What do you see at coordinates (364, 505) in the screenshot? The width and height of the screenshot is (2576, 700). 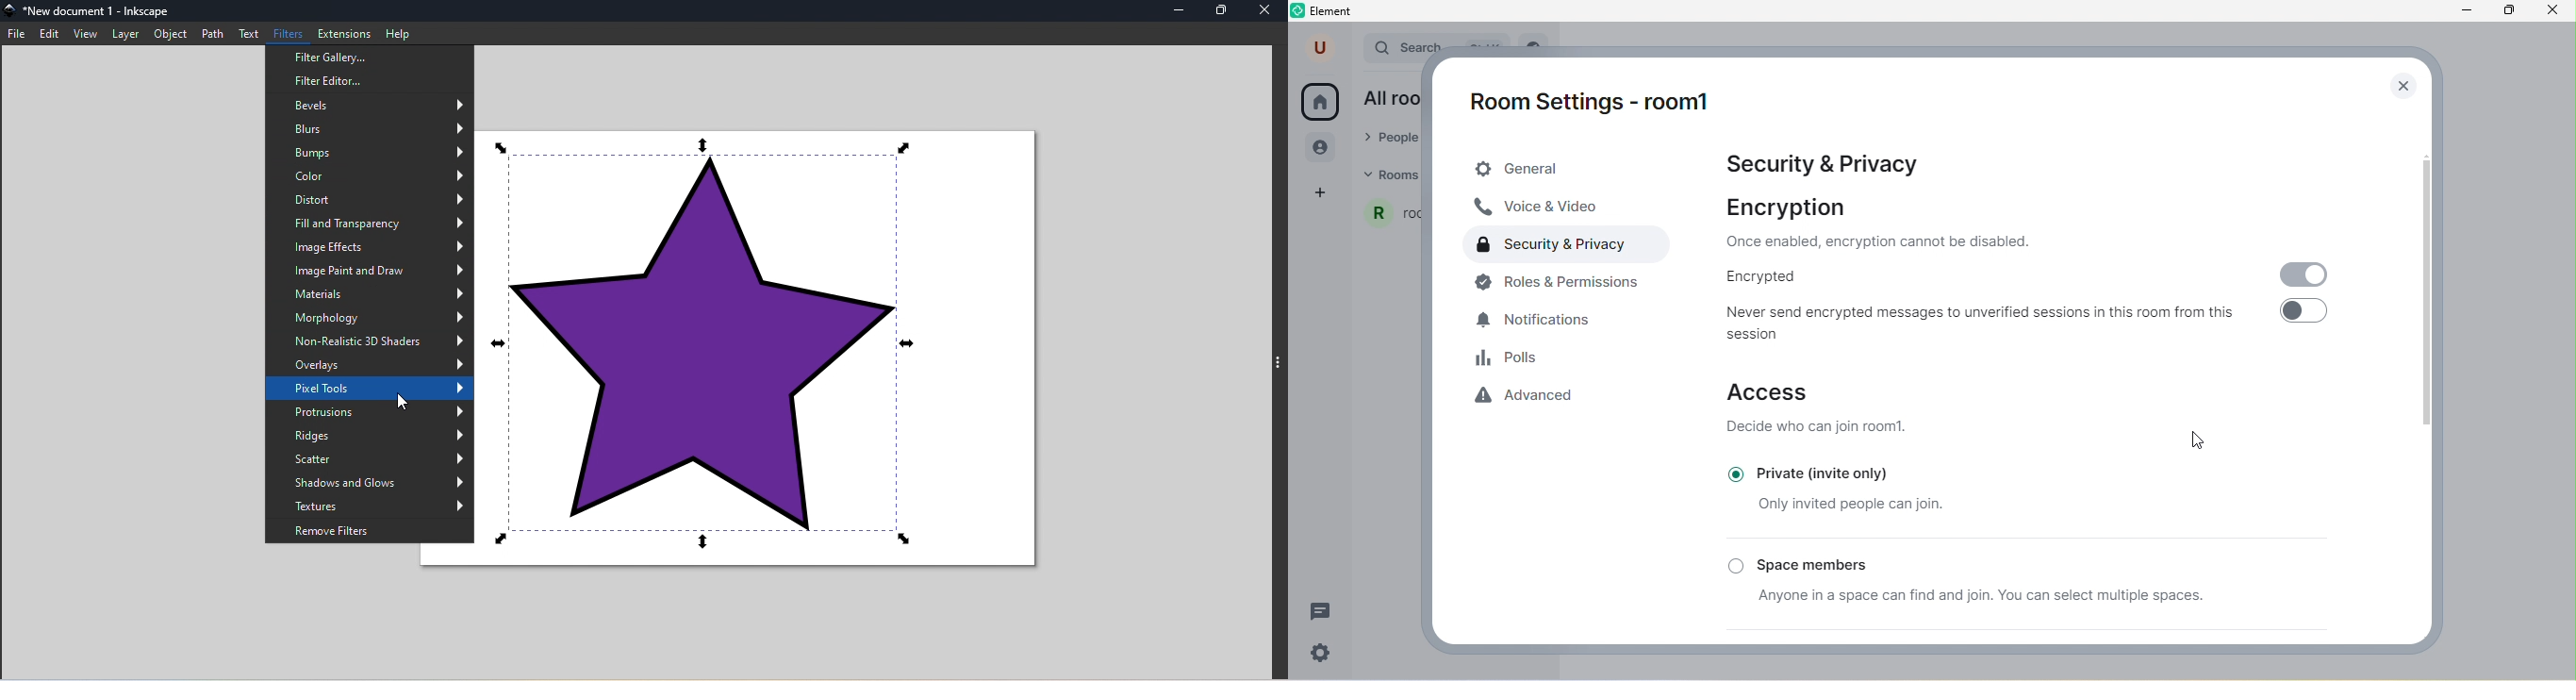 I see `Textures` at bounding box center [364, 505].